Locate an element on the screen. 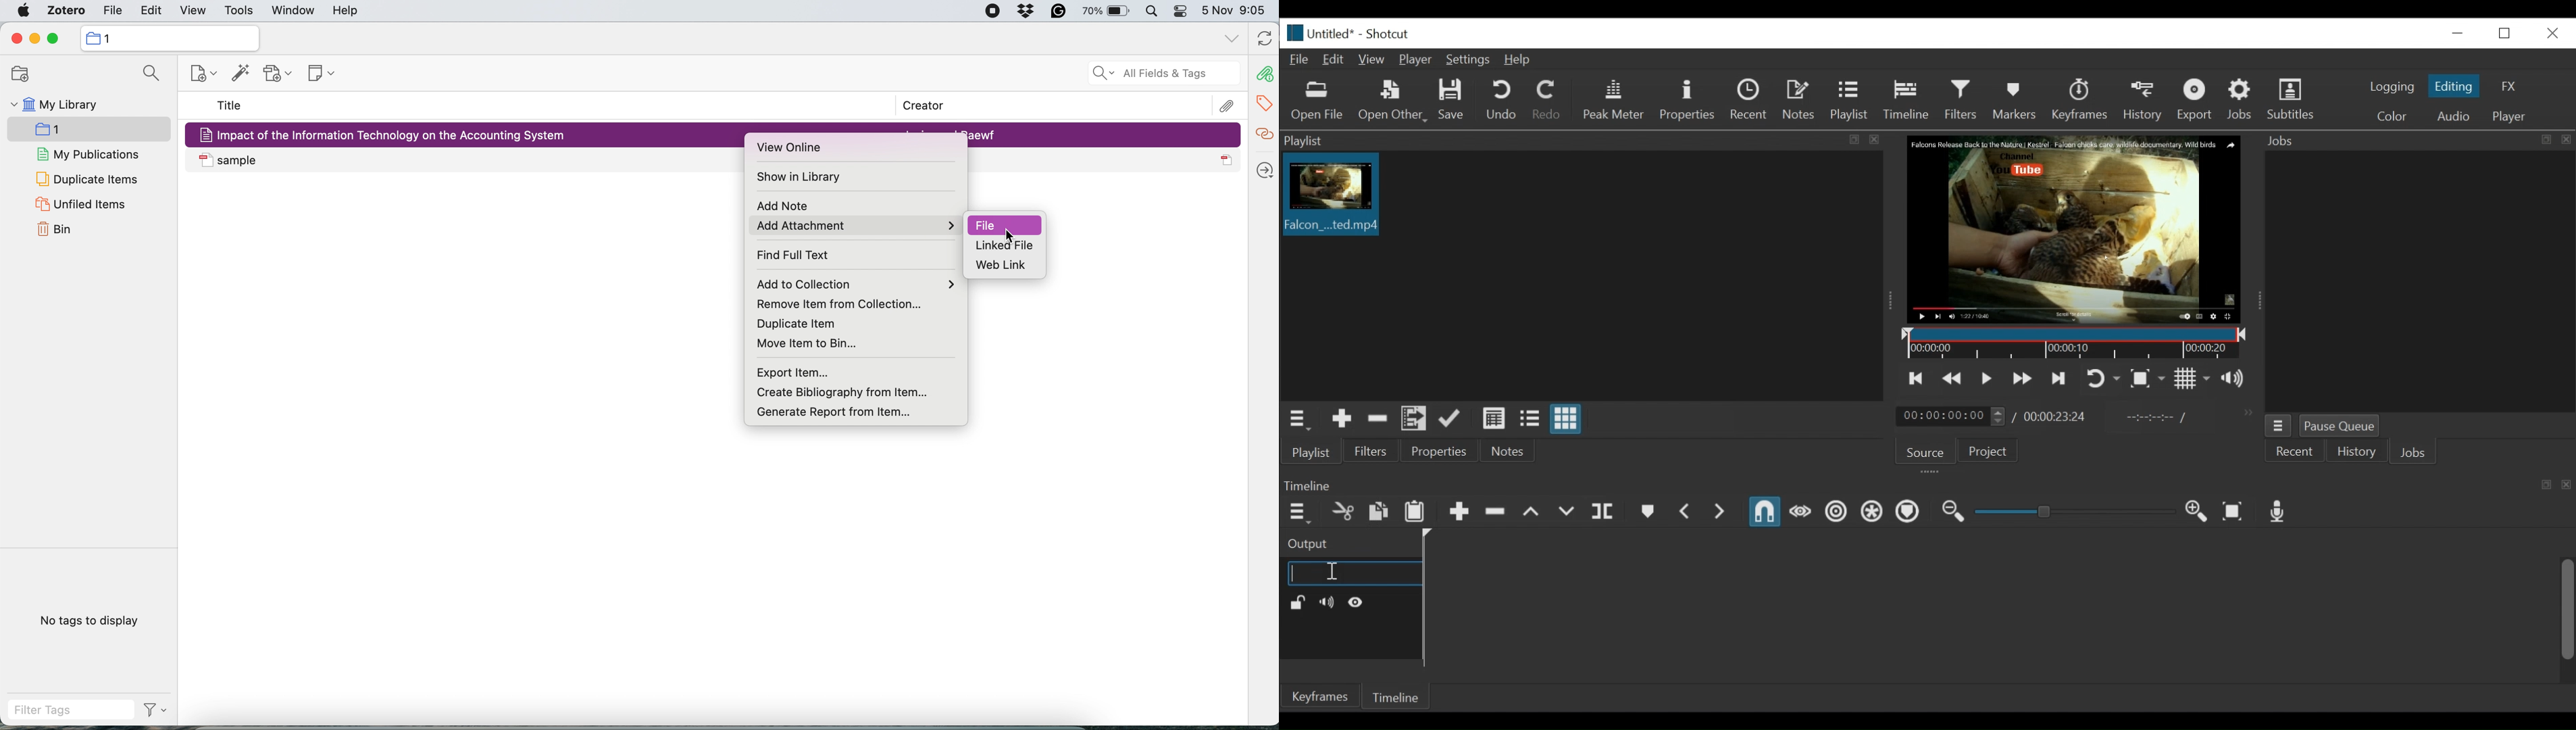  Copy is located at coordinates (1379, 513).